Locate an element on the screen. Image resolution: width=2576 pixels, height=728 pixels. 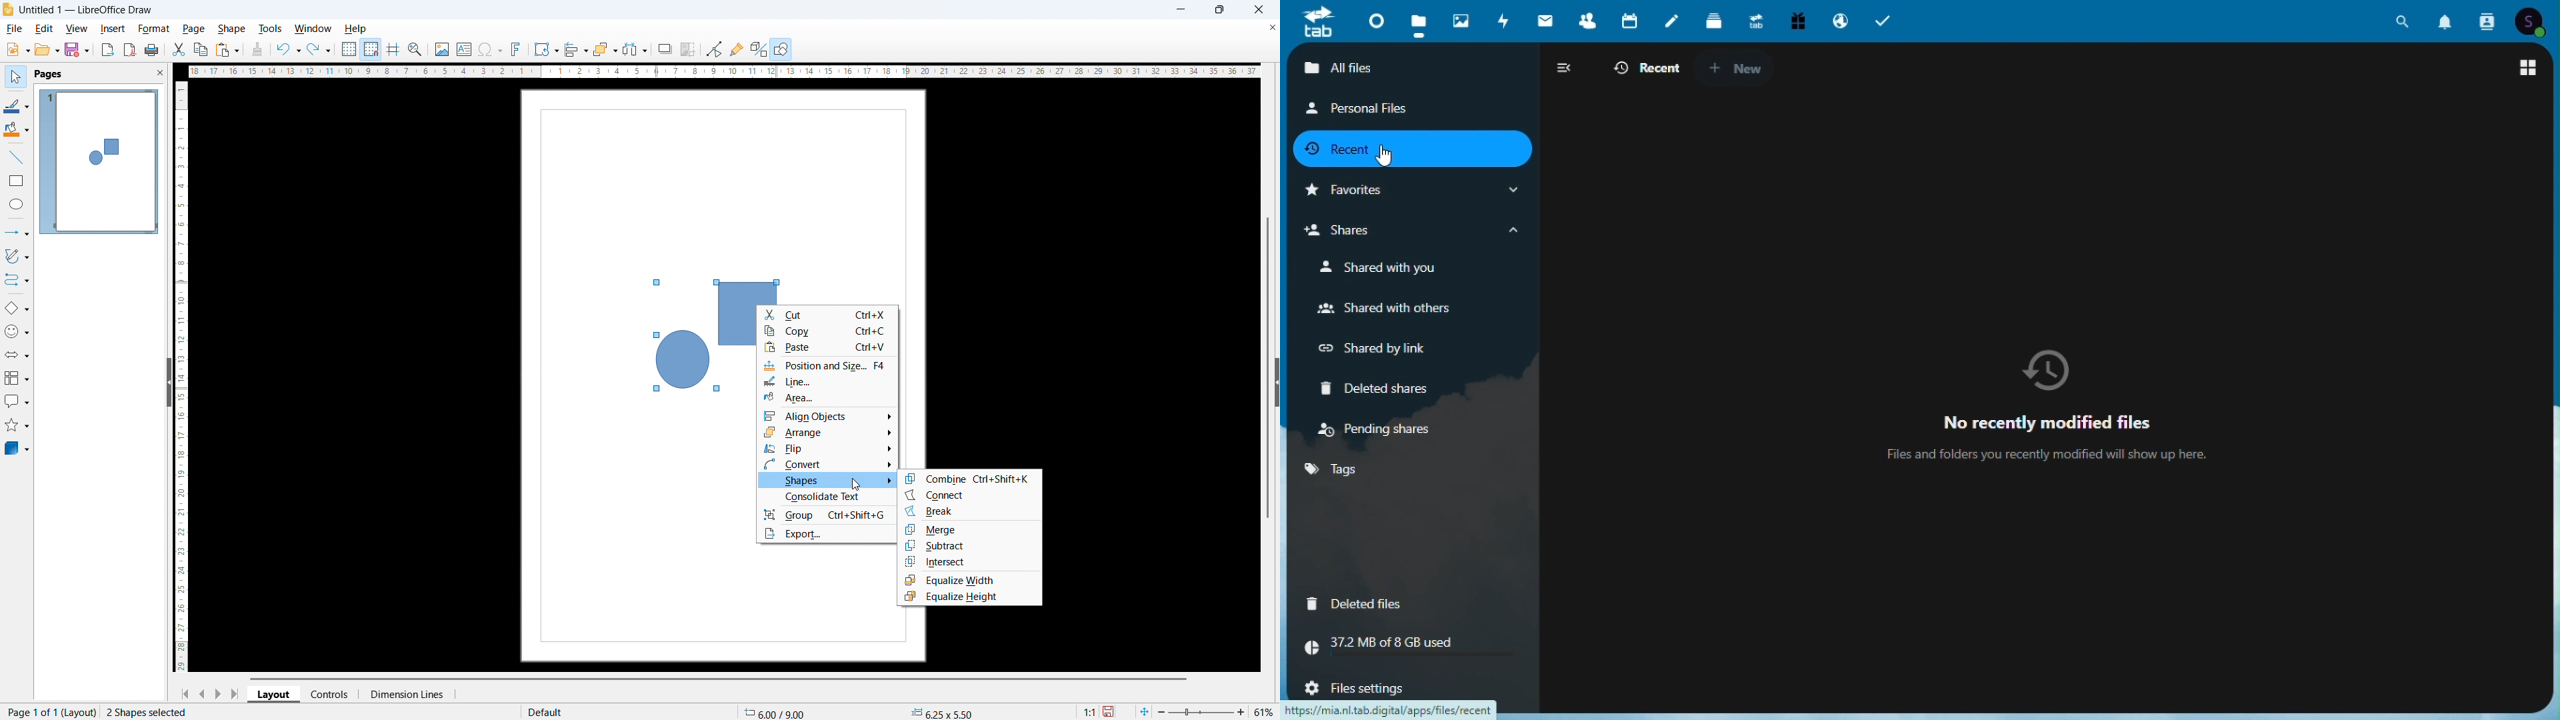
Photos is located at coordinates (1461, 20).